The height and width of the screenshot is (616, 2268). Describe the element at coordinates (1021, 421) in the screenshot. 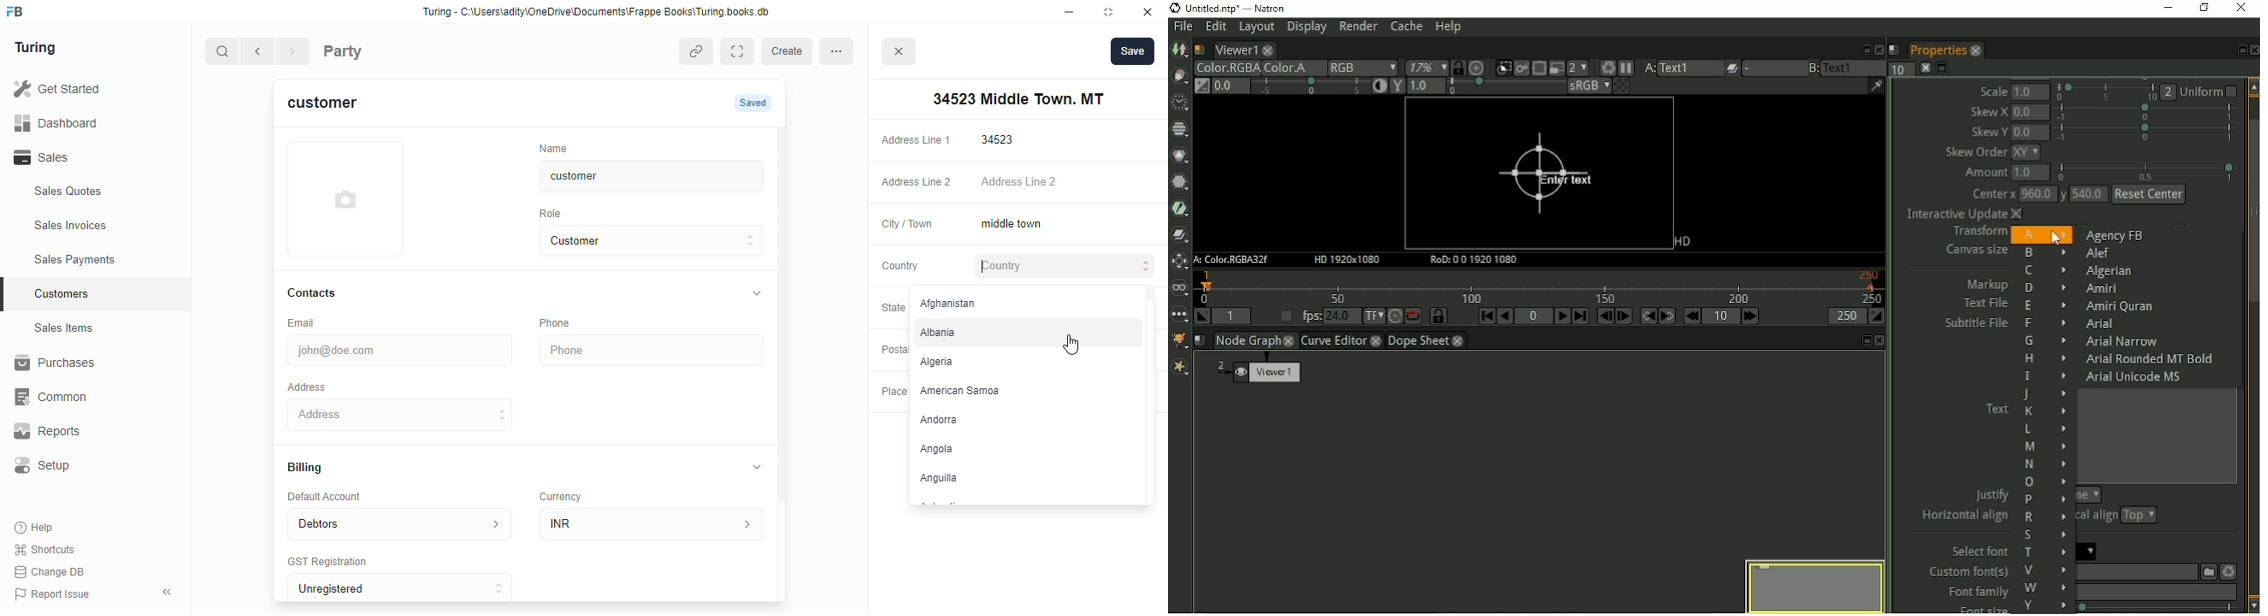

I see `‘Andorra` at that location.